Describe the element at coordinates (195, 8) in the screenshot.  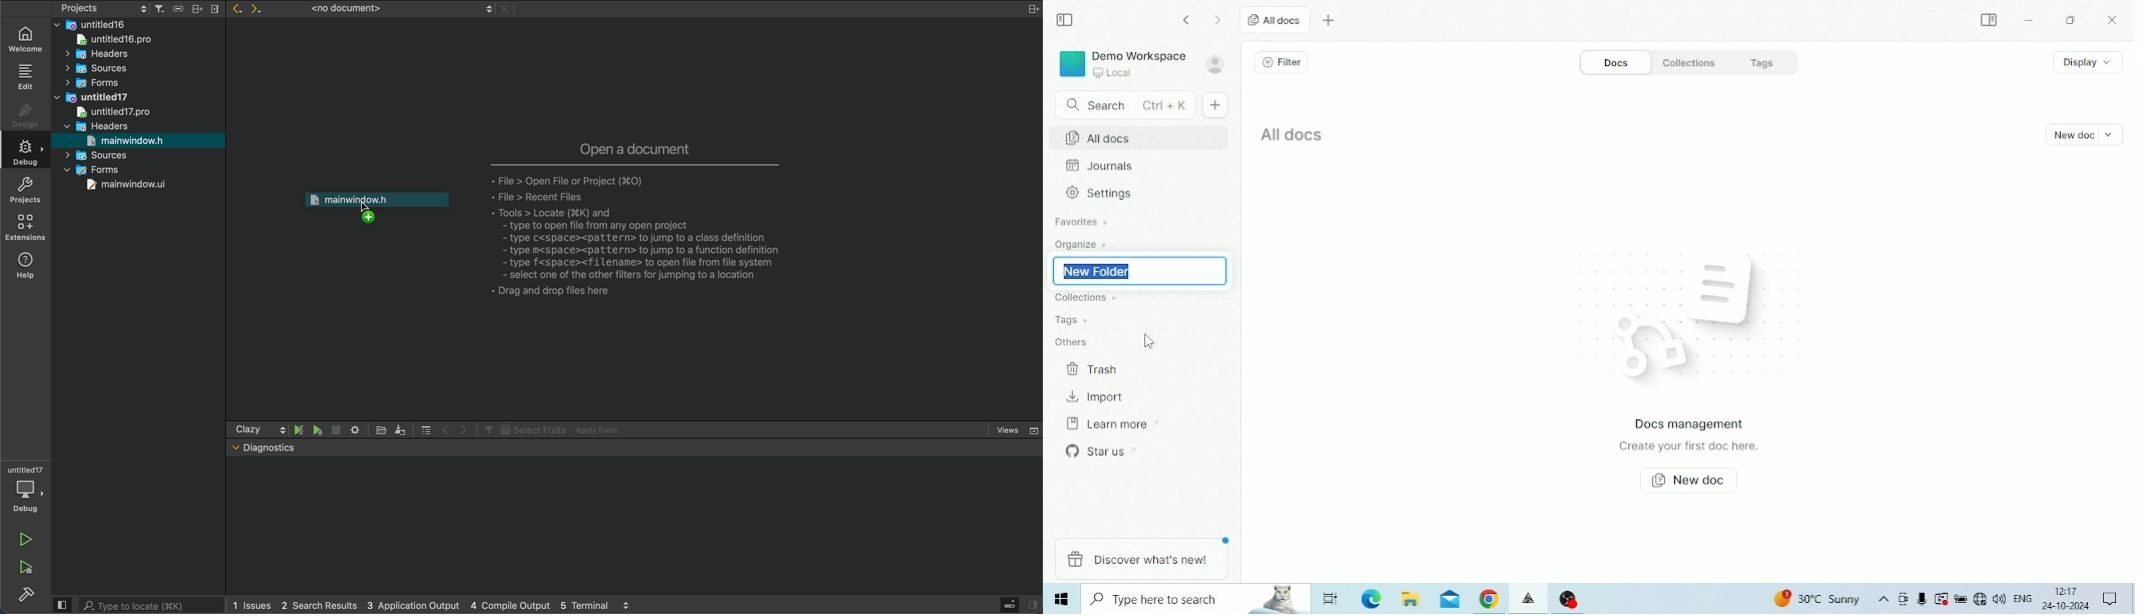
I see `Arrange` at that location.